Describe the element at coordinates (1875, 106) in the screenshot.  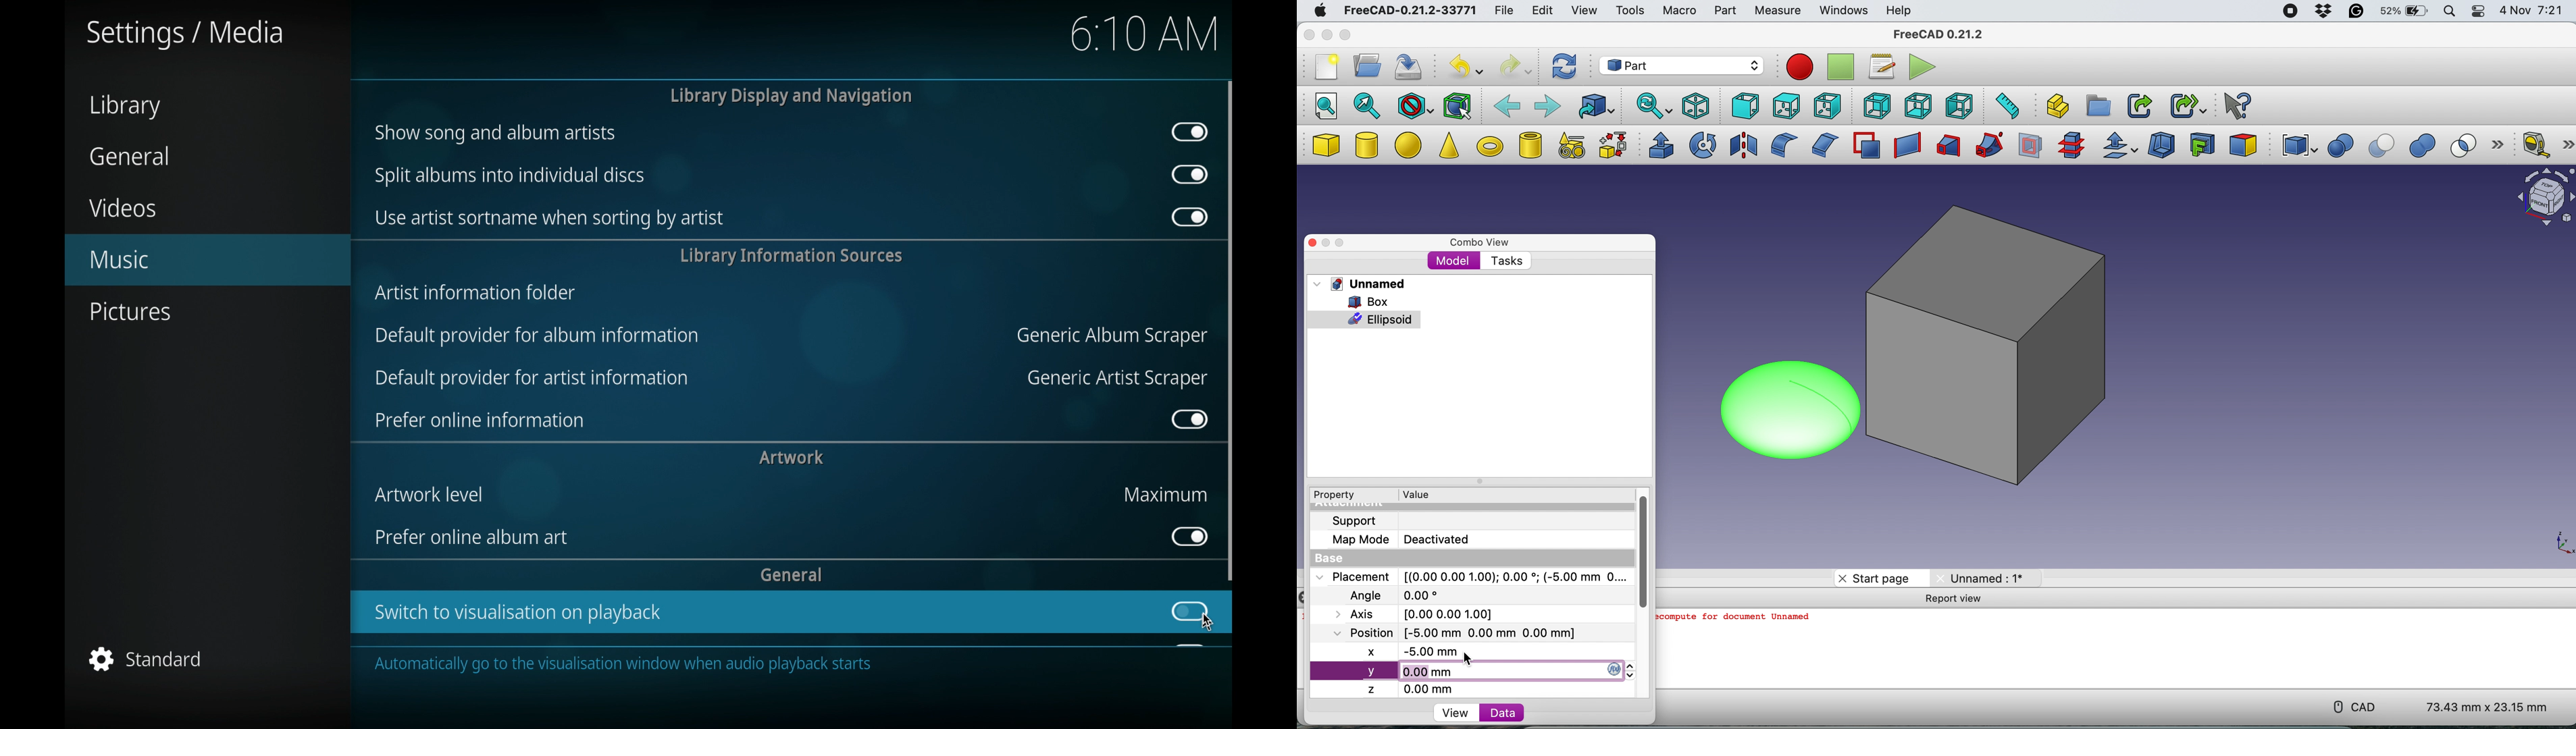
I see `rear` at that location.